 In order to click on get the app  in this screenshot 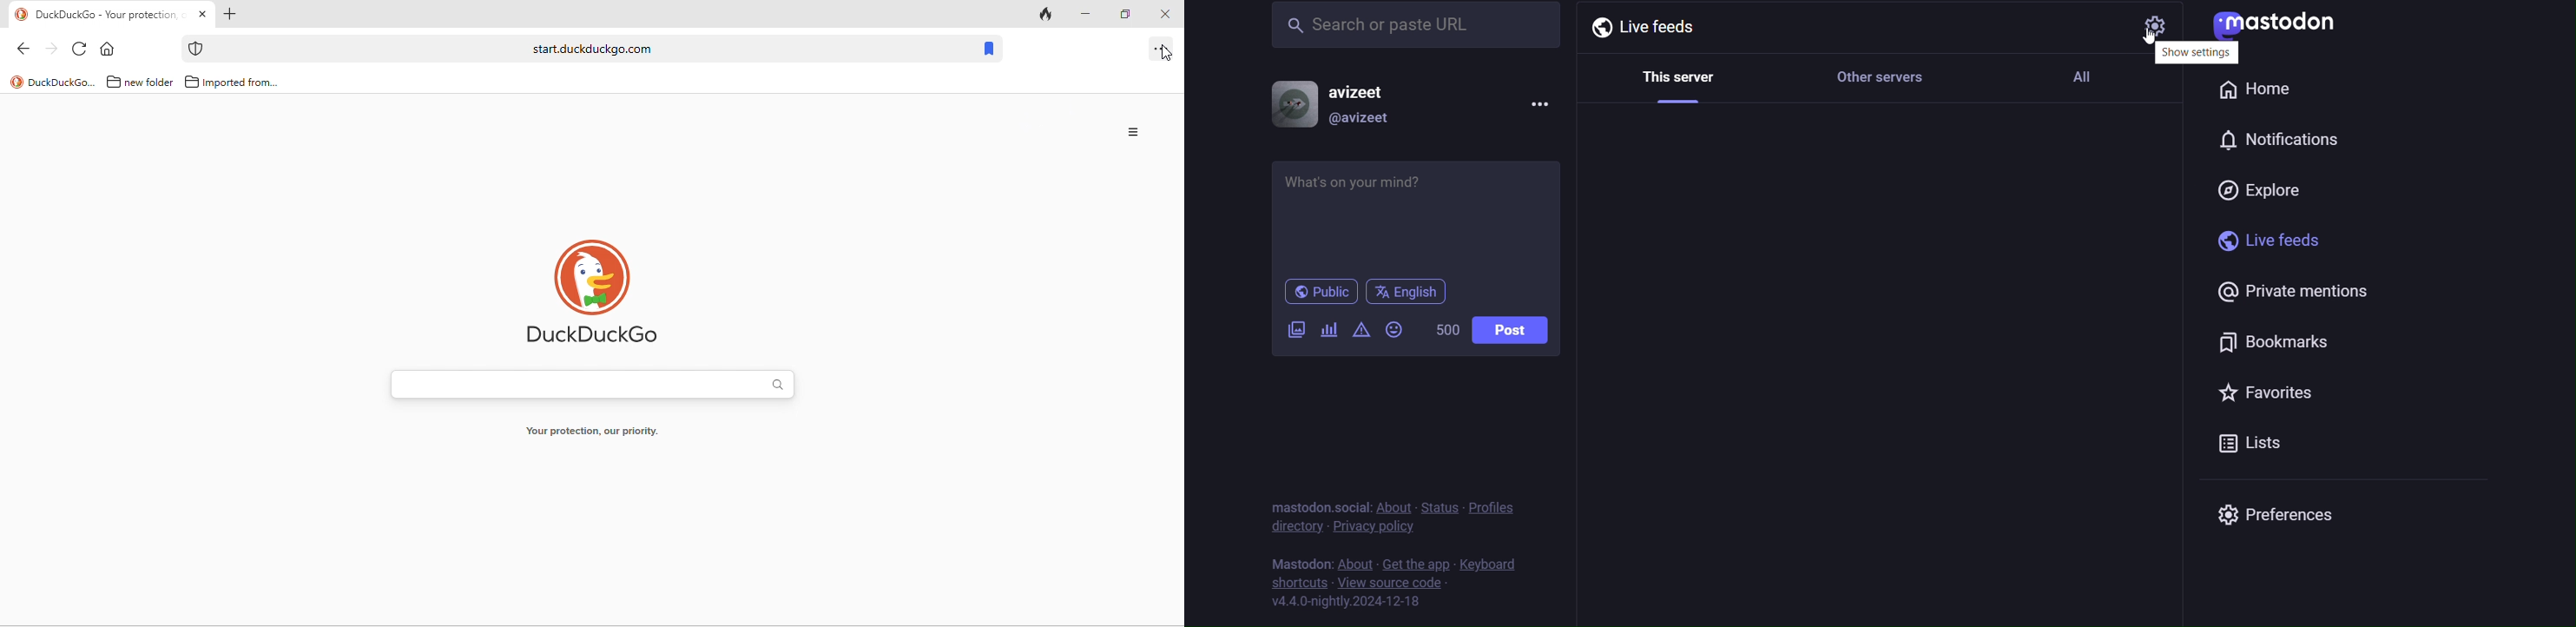, I will do `click(1415, 557)`.